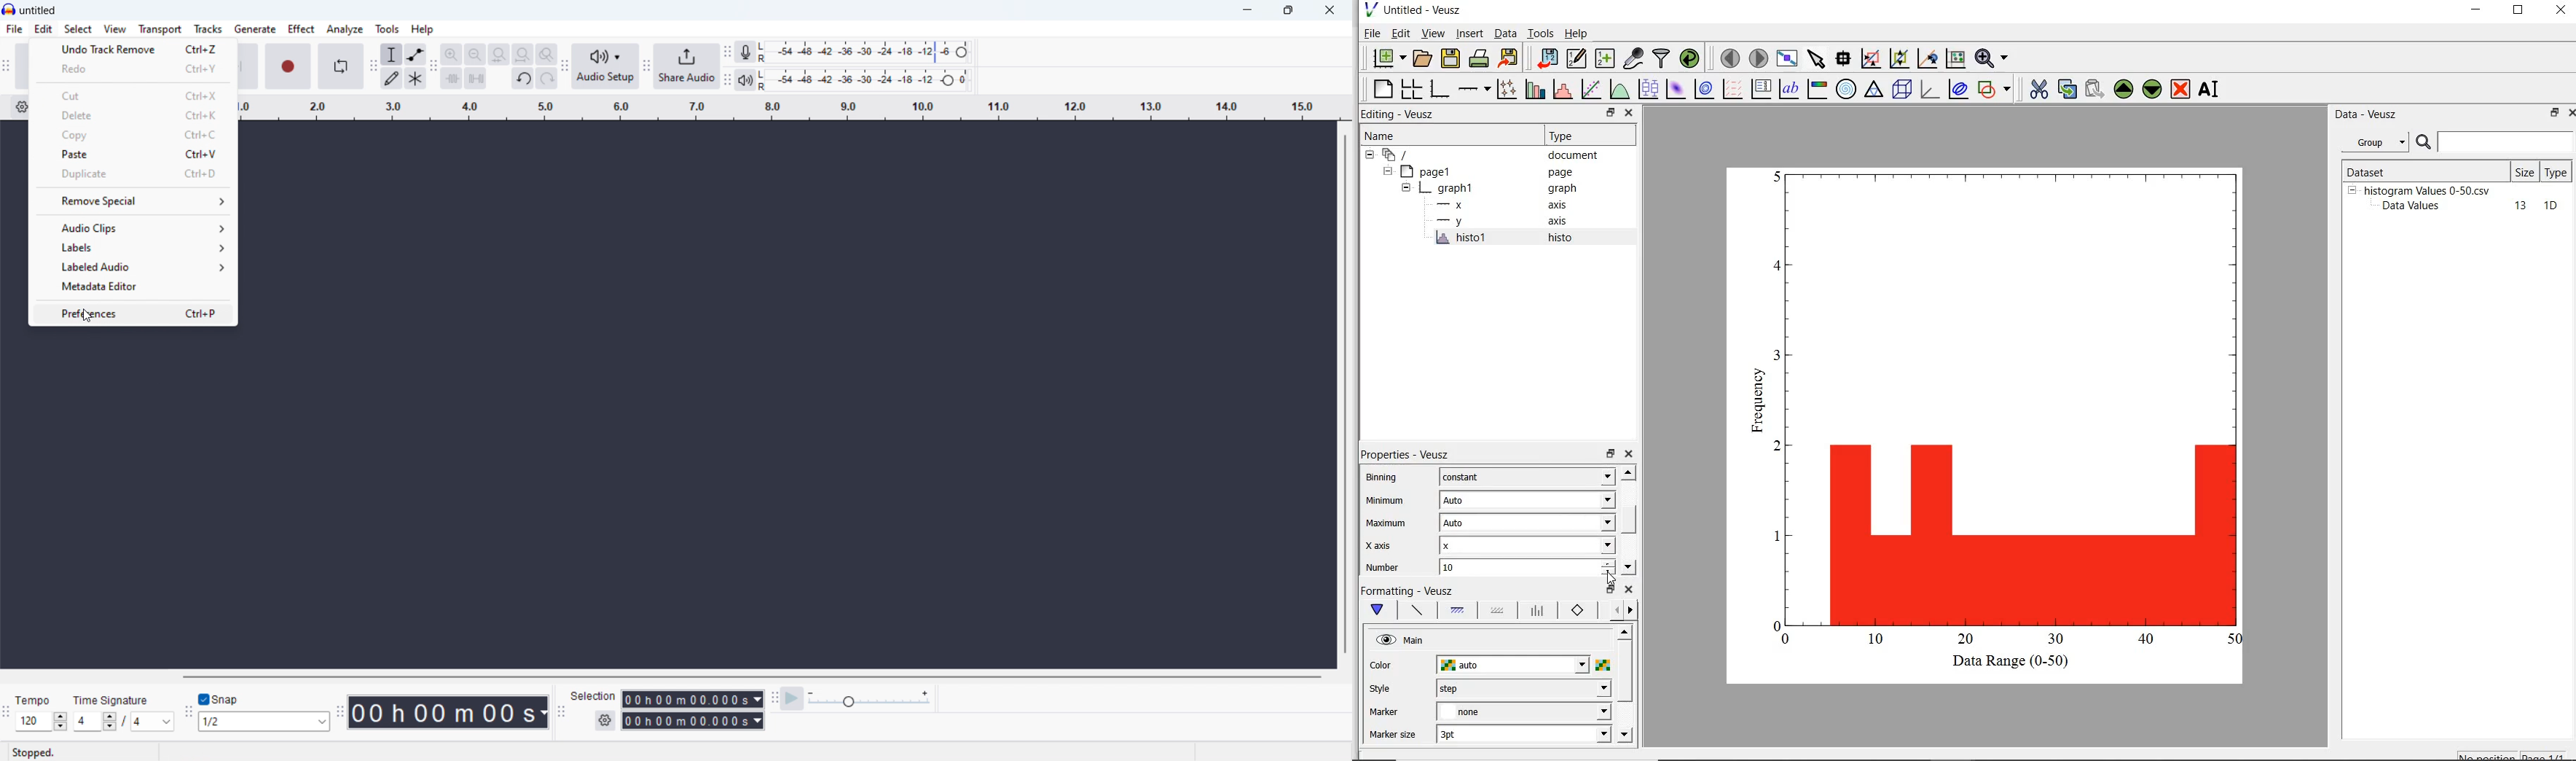 This screenshot has height=784, width=2576. What do you see at coordinates (869, 53) in the screenshot?
I see `recording level` at bounding box center [869, 53].